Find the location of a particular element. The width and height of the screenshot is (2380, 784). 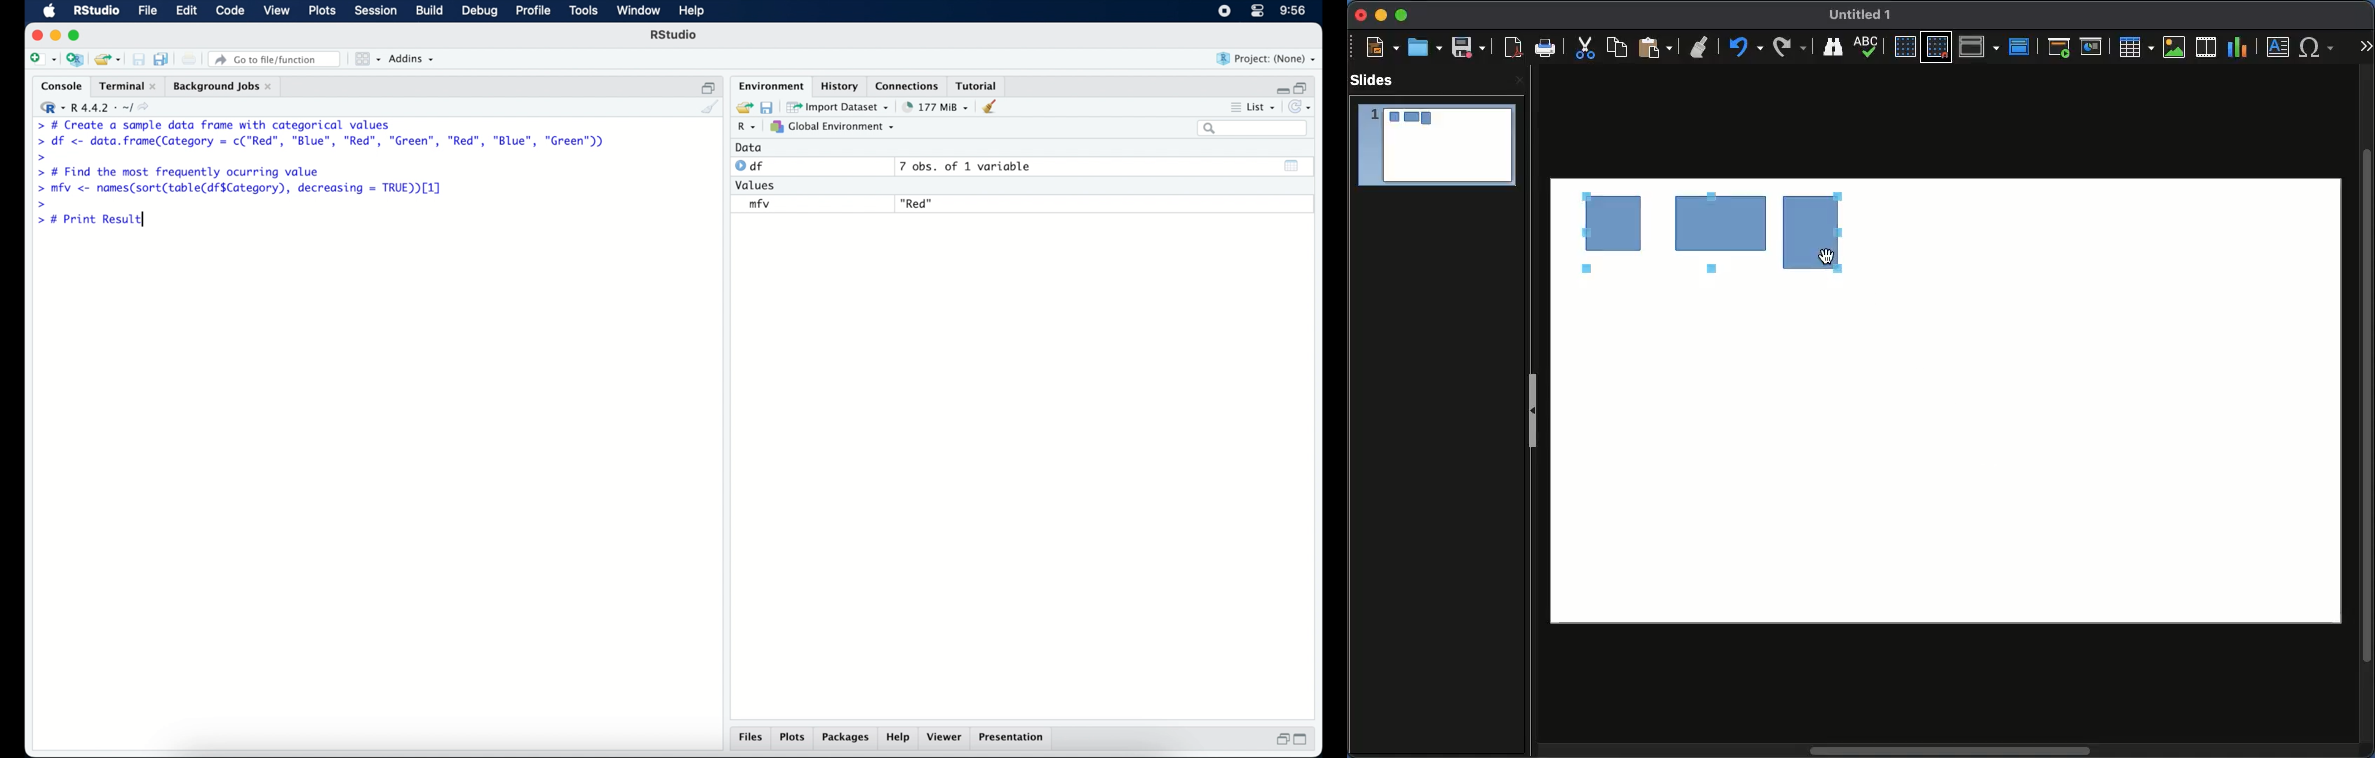

Slide is located at coordinates (1436, 145).